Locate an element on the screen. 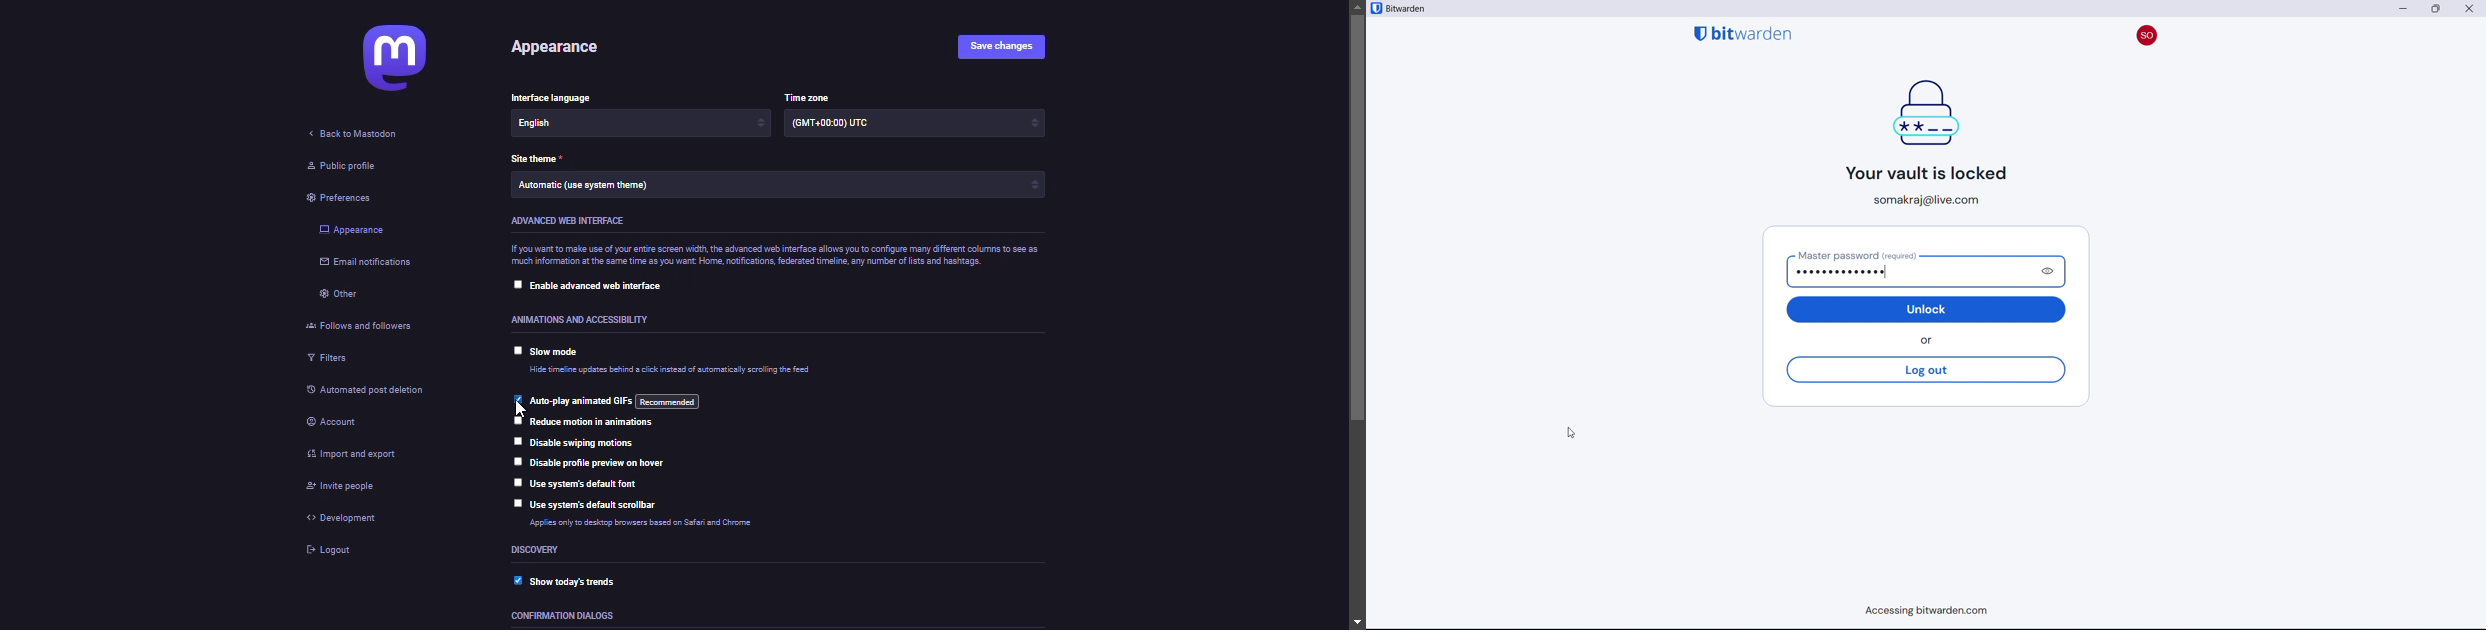  info is located at coordinates (773, 256).